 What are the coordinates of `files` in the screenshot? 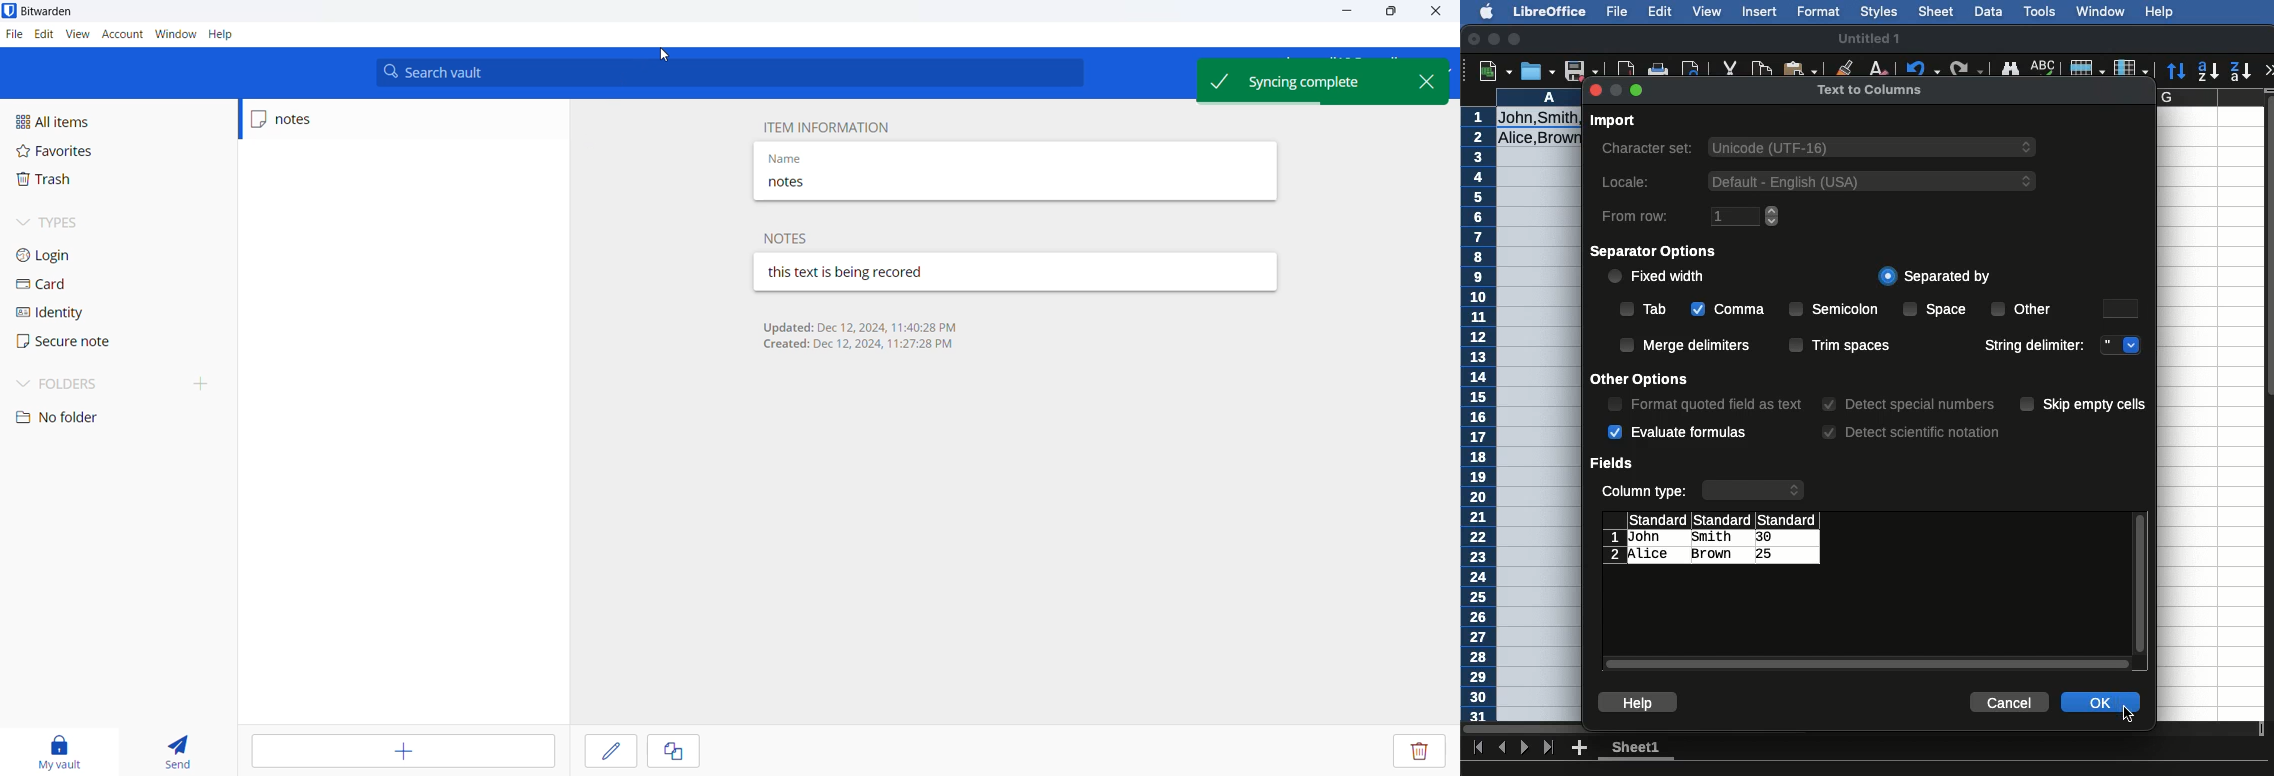 It's located at (11, 32).